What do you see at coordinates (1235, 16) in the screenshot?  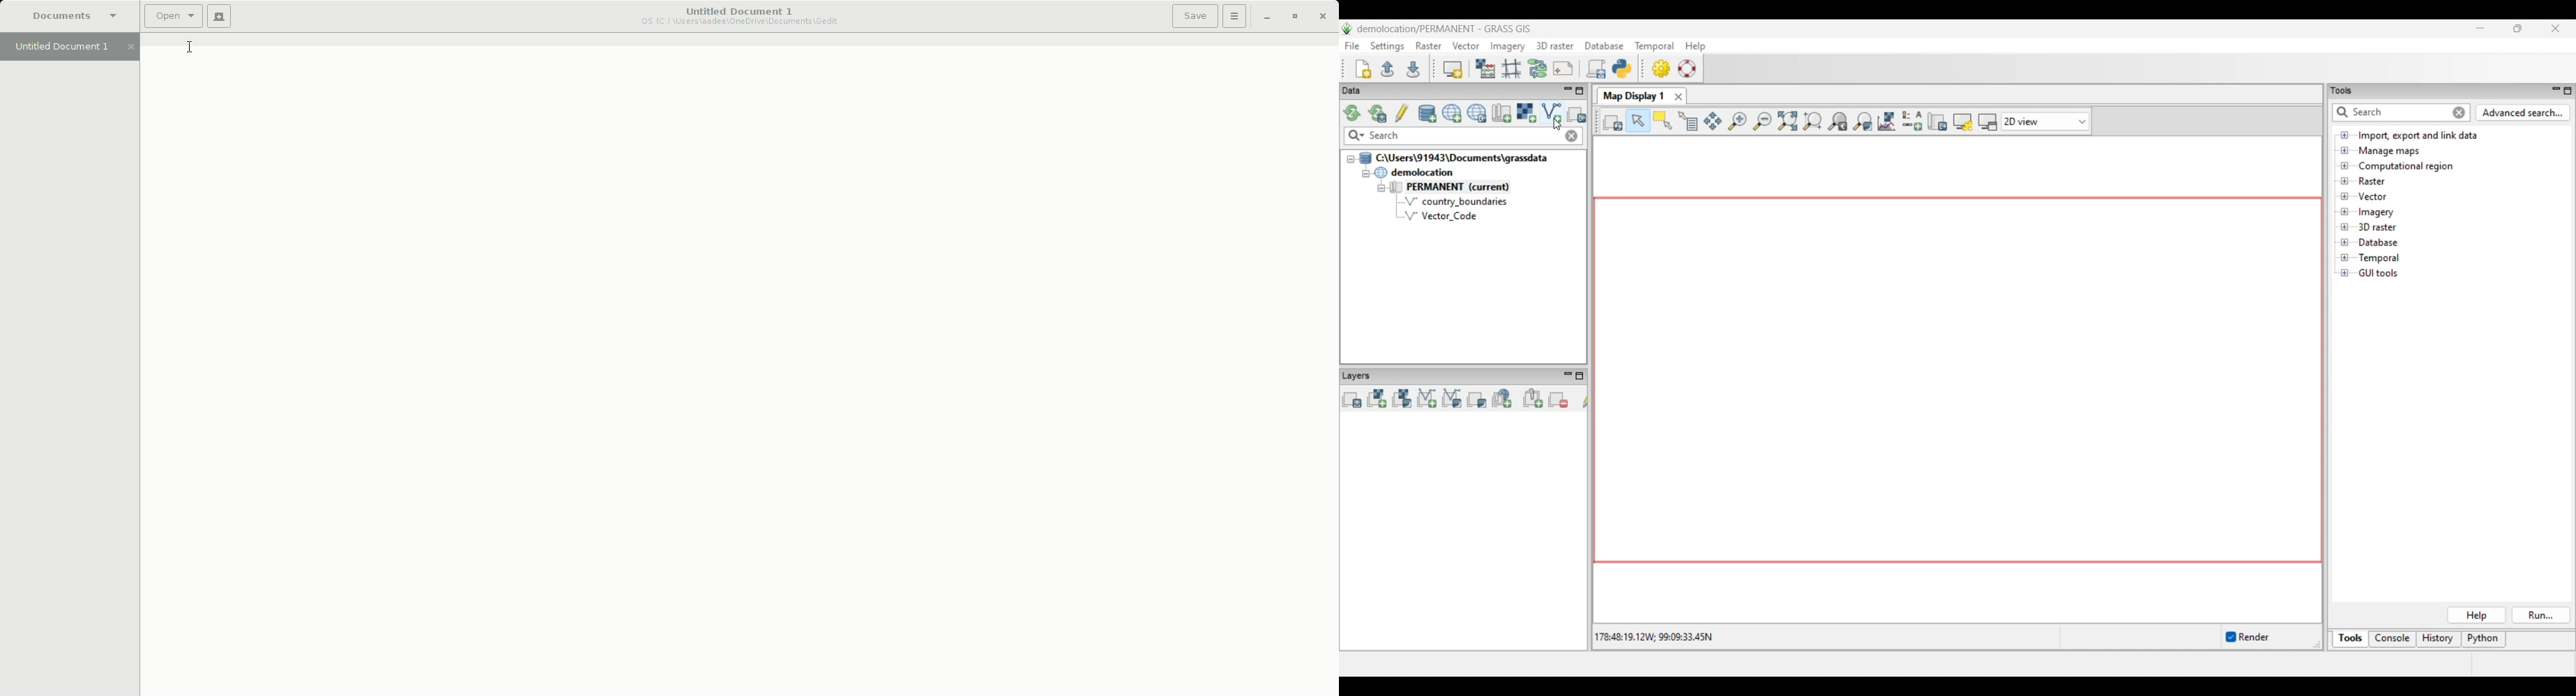 I see `Options` at bounding box center [1235, 16].